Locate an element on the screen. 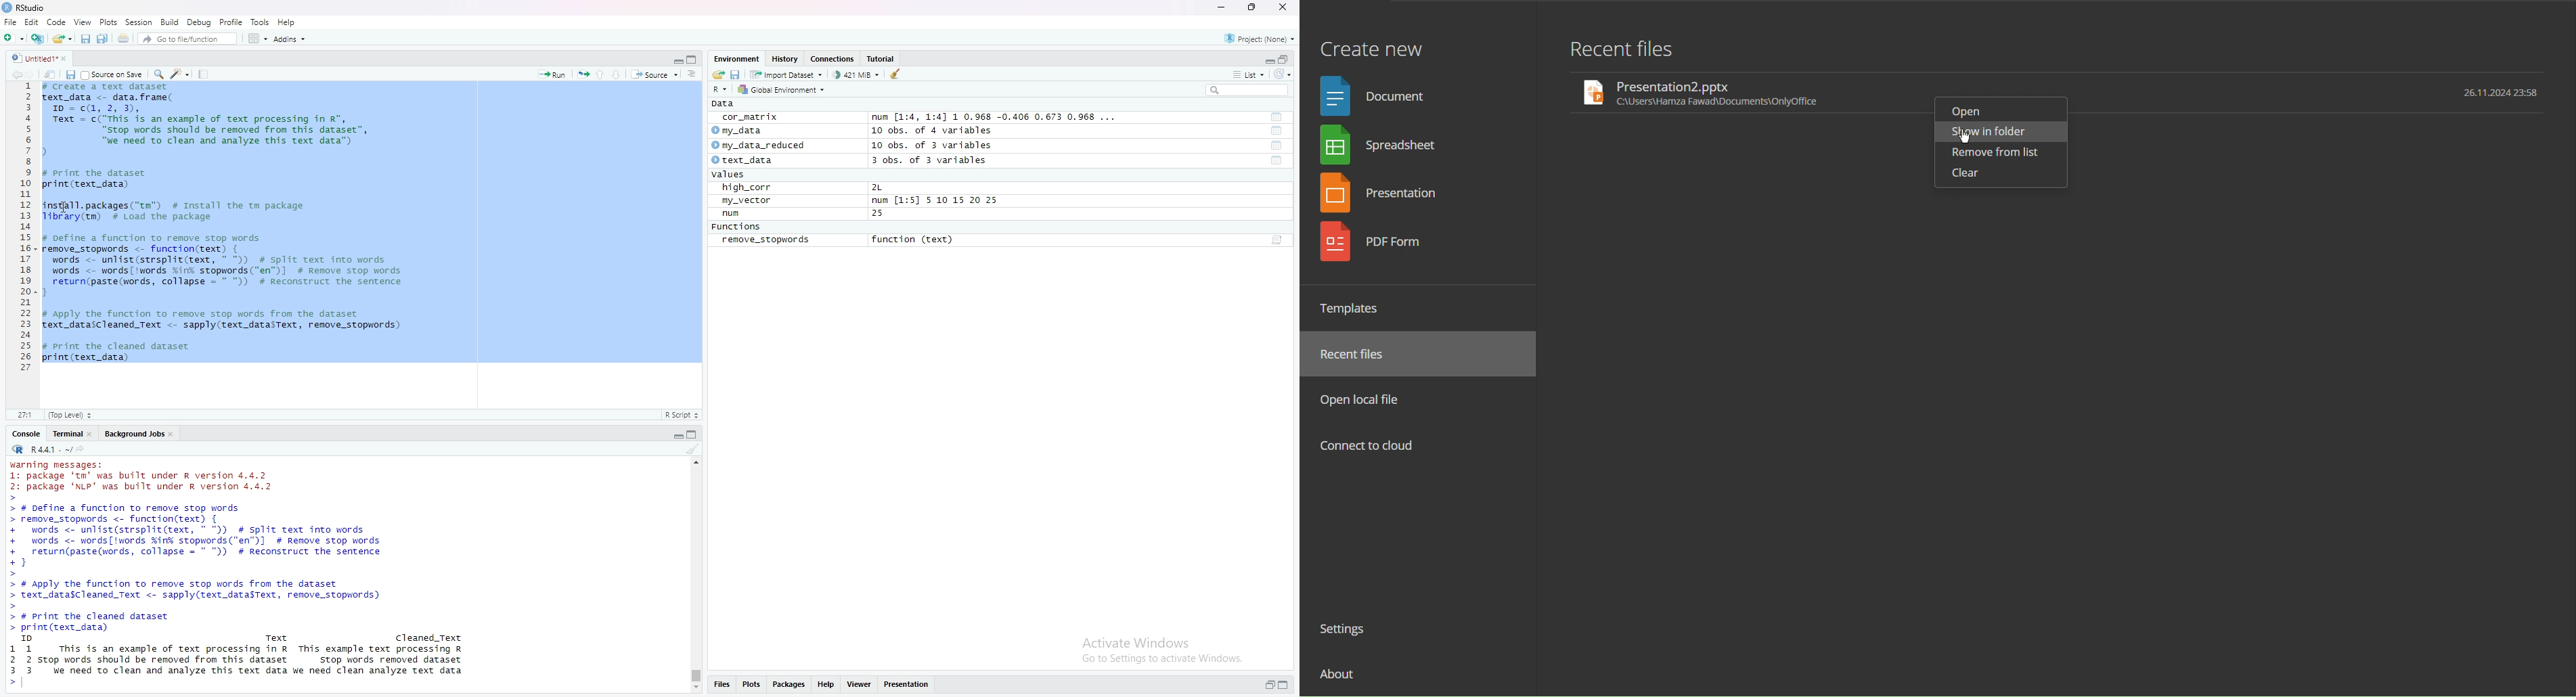 This screenshot has width=2576, height=700. Open Local File is located at coordinates (1365, 399).